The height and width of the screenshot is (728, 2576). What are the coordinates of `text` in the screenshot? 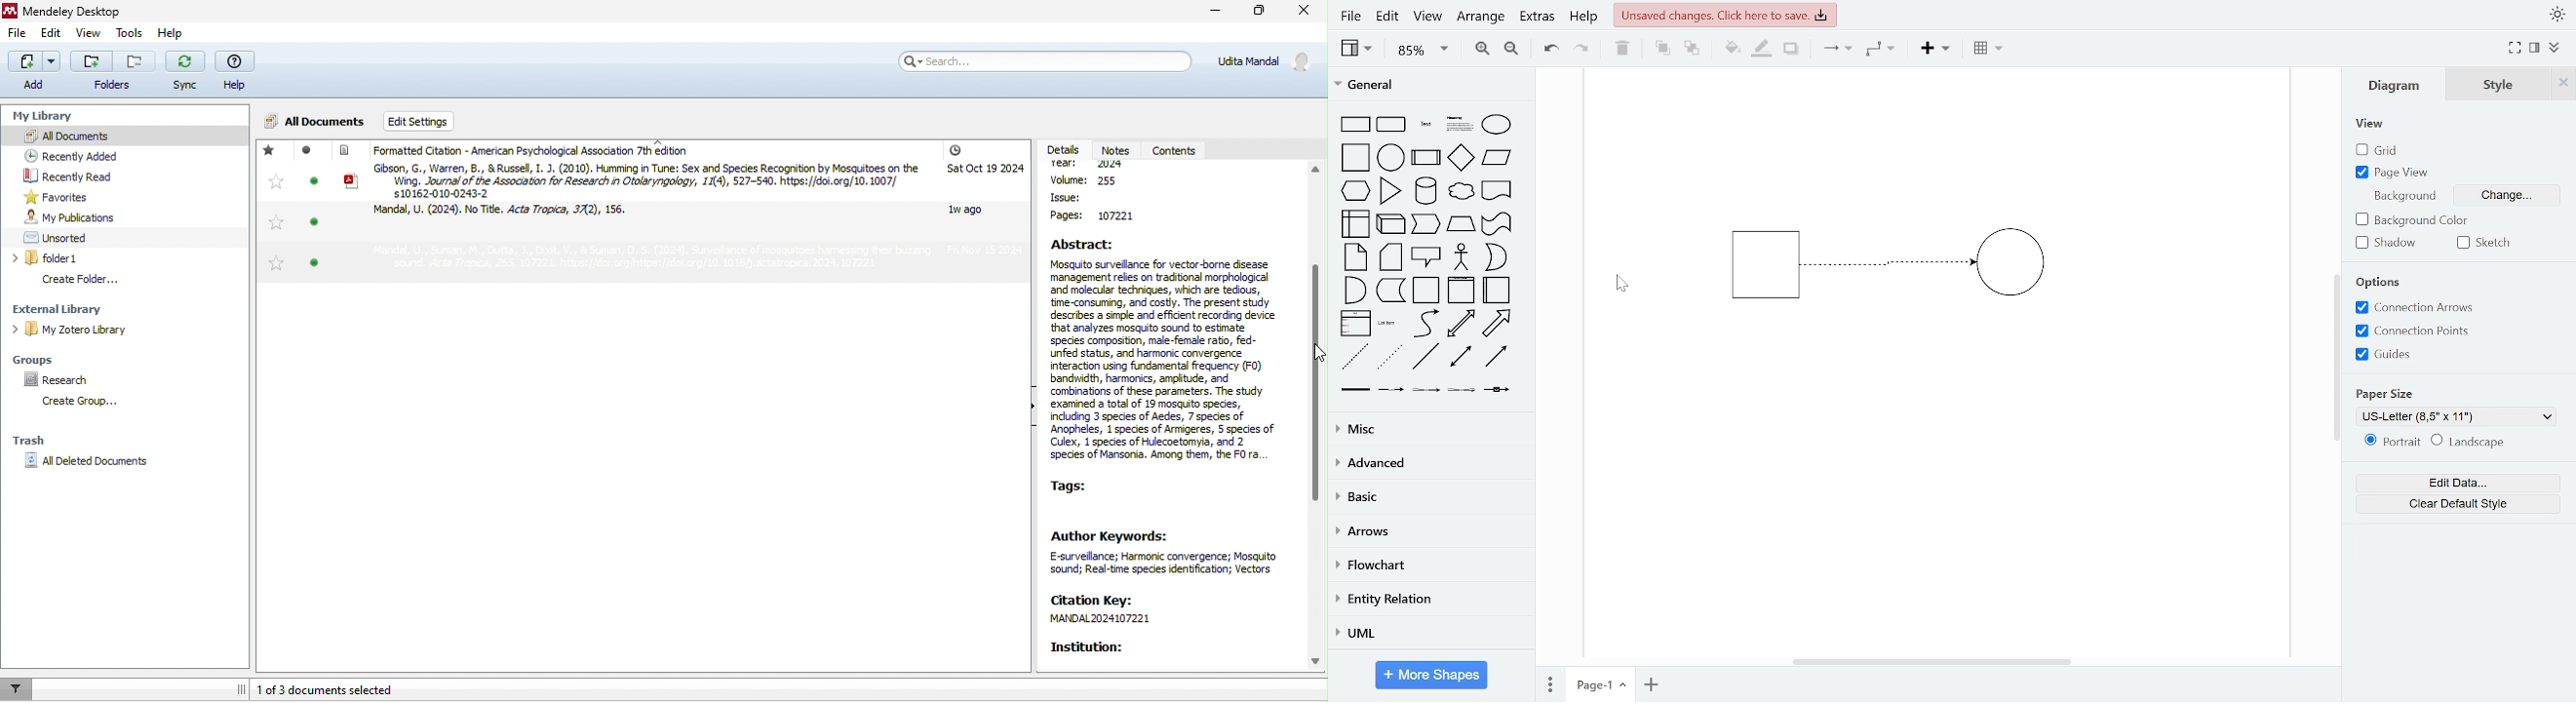 It's located at (1427, 126).